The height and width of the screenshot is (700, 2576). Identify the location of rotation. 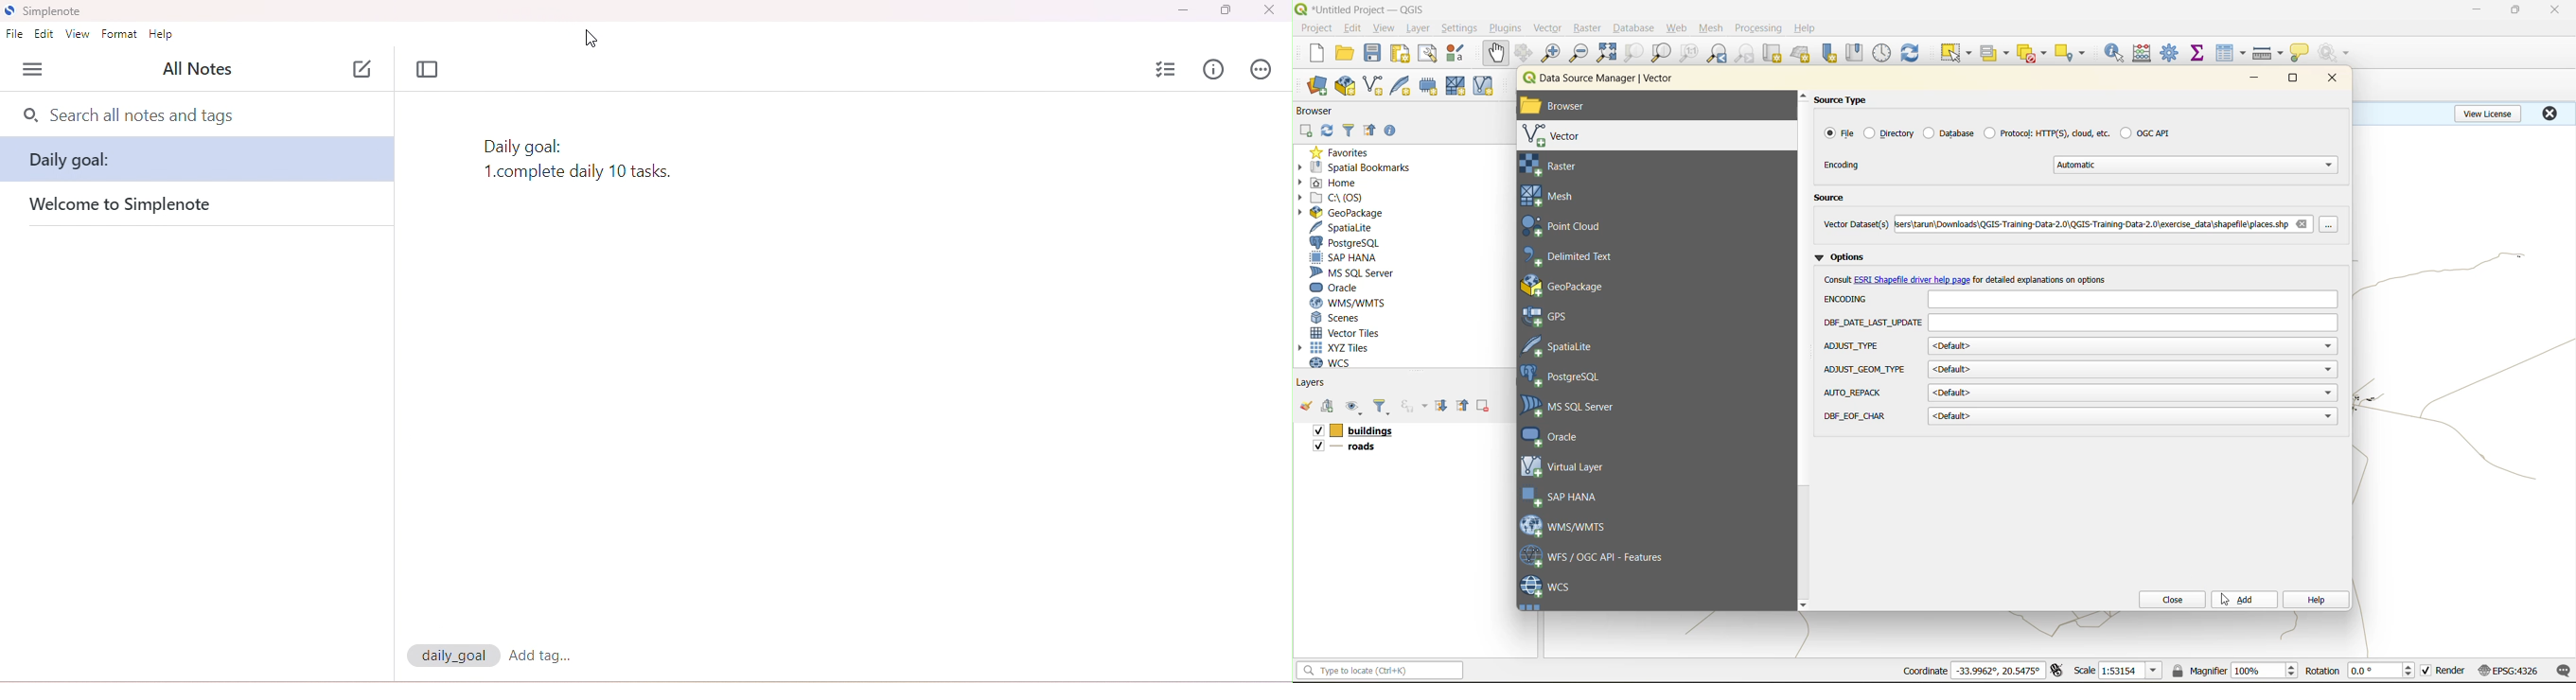
(2322, 671).